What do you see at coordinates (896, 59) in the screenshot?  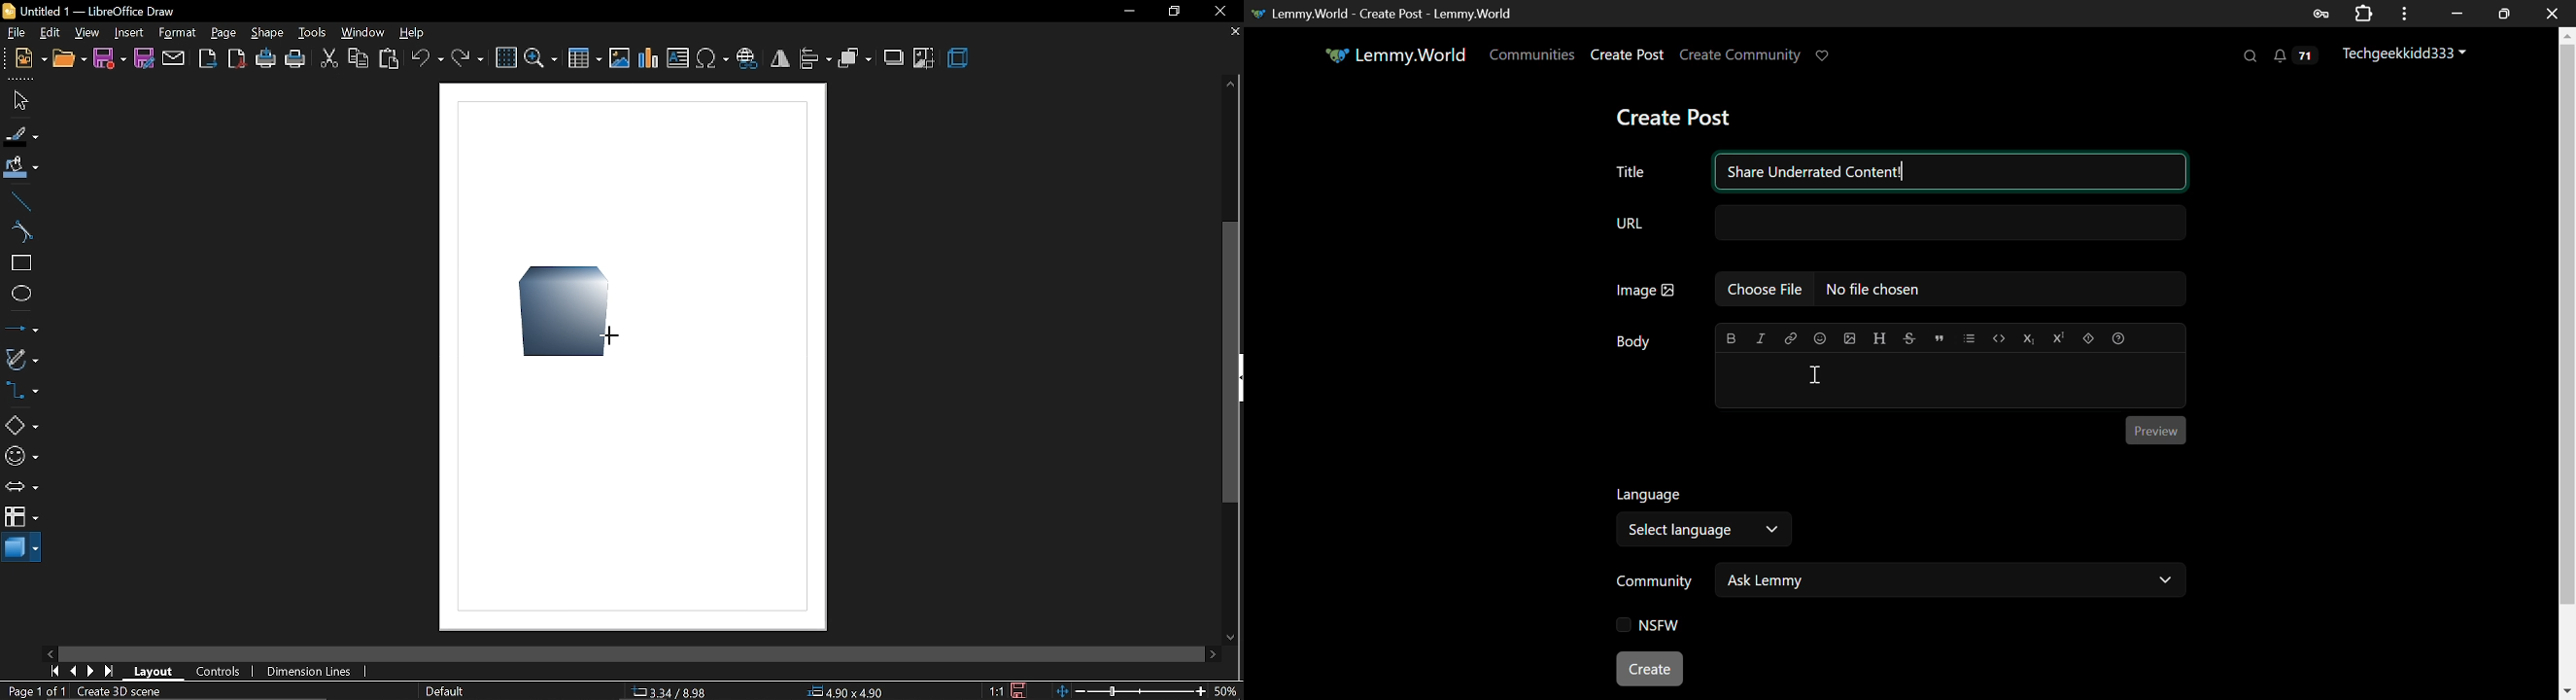 I see `shadow` at bounding box center [896, 59].